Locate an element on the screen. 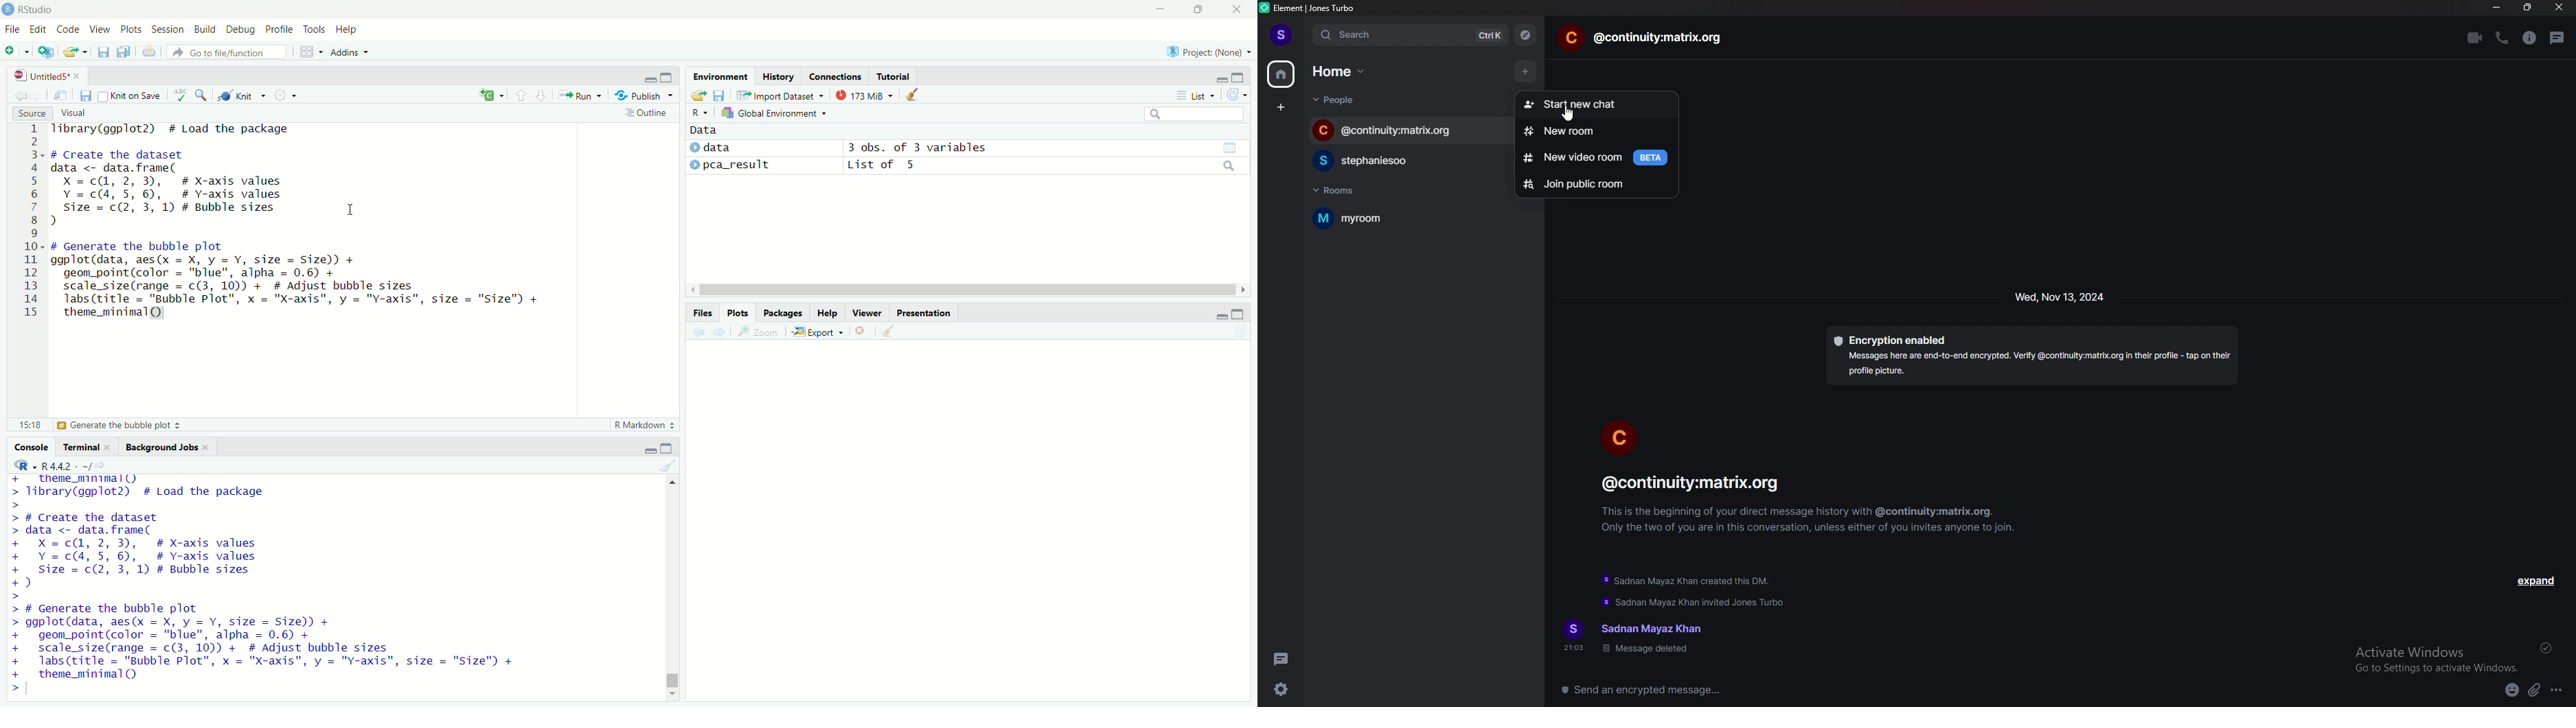  publish is located at coordinates (643, 94).